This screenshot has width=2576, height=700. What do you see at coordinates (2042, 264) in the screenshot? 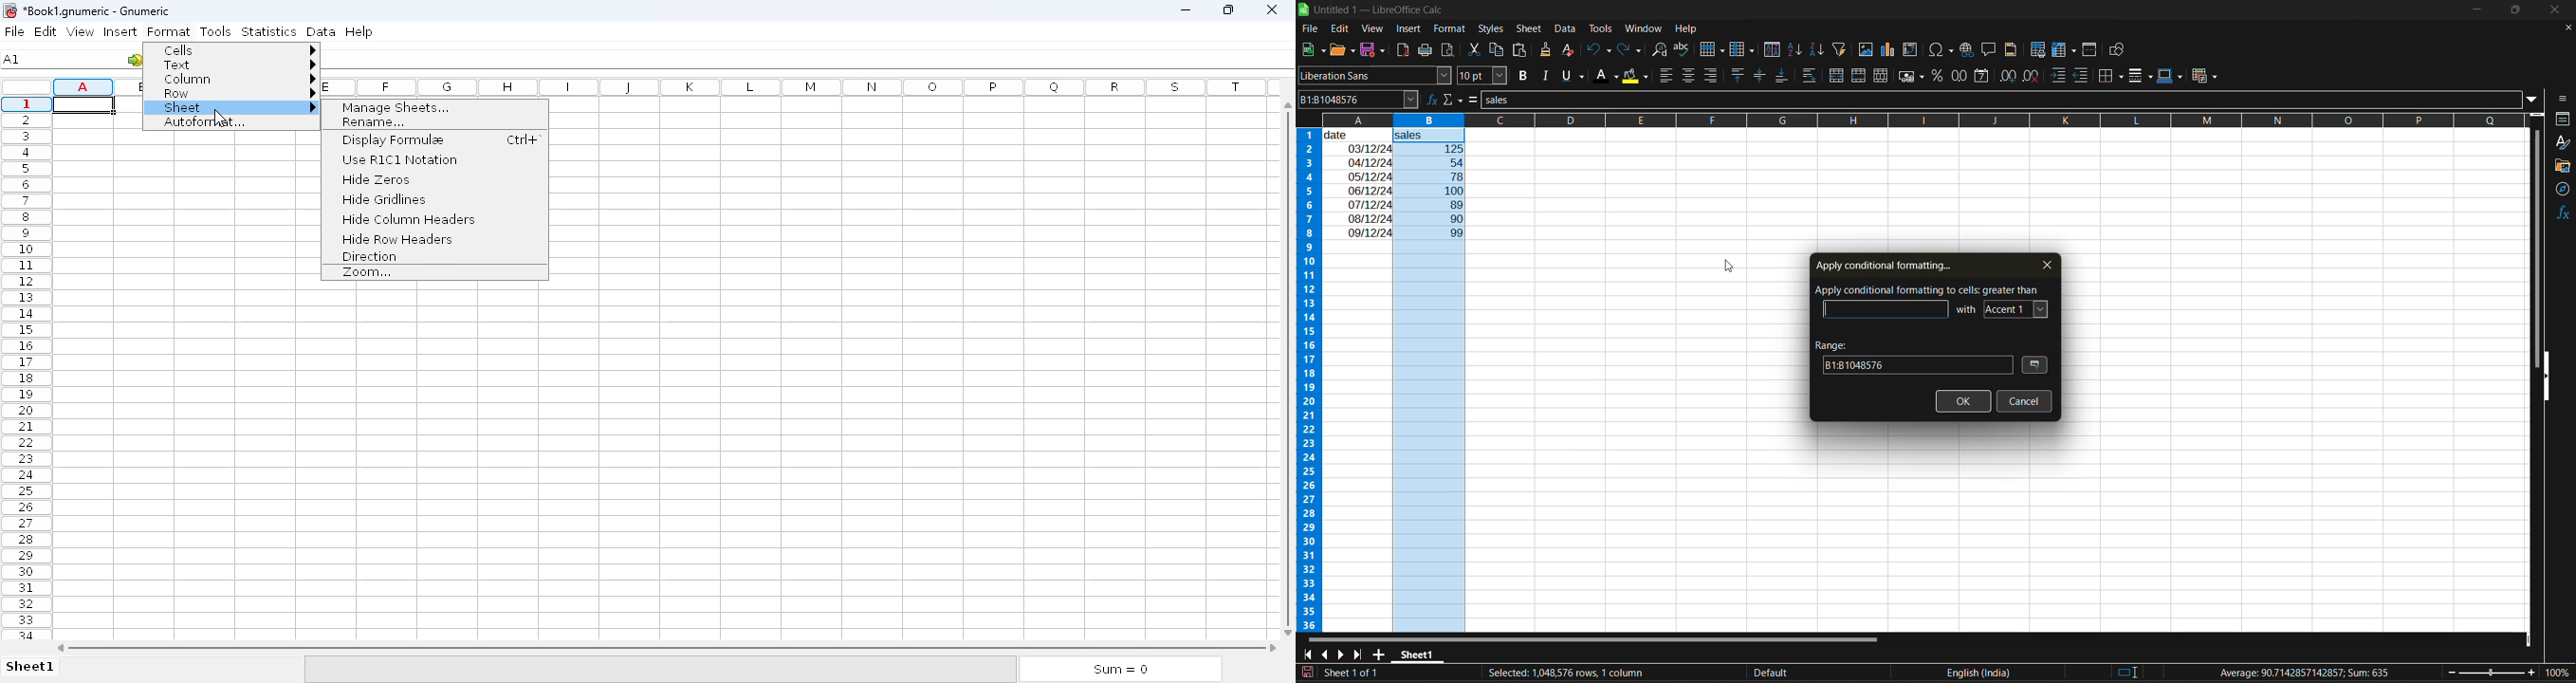
I see `close tab` at bounding box center [2042, 264].